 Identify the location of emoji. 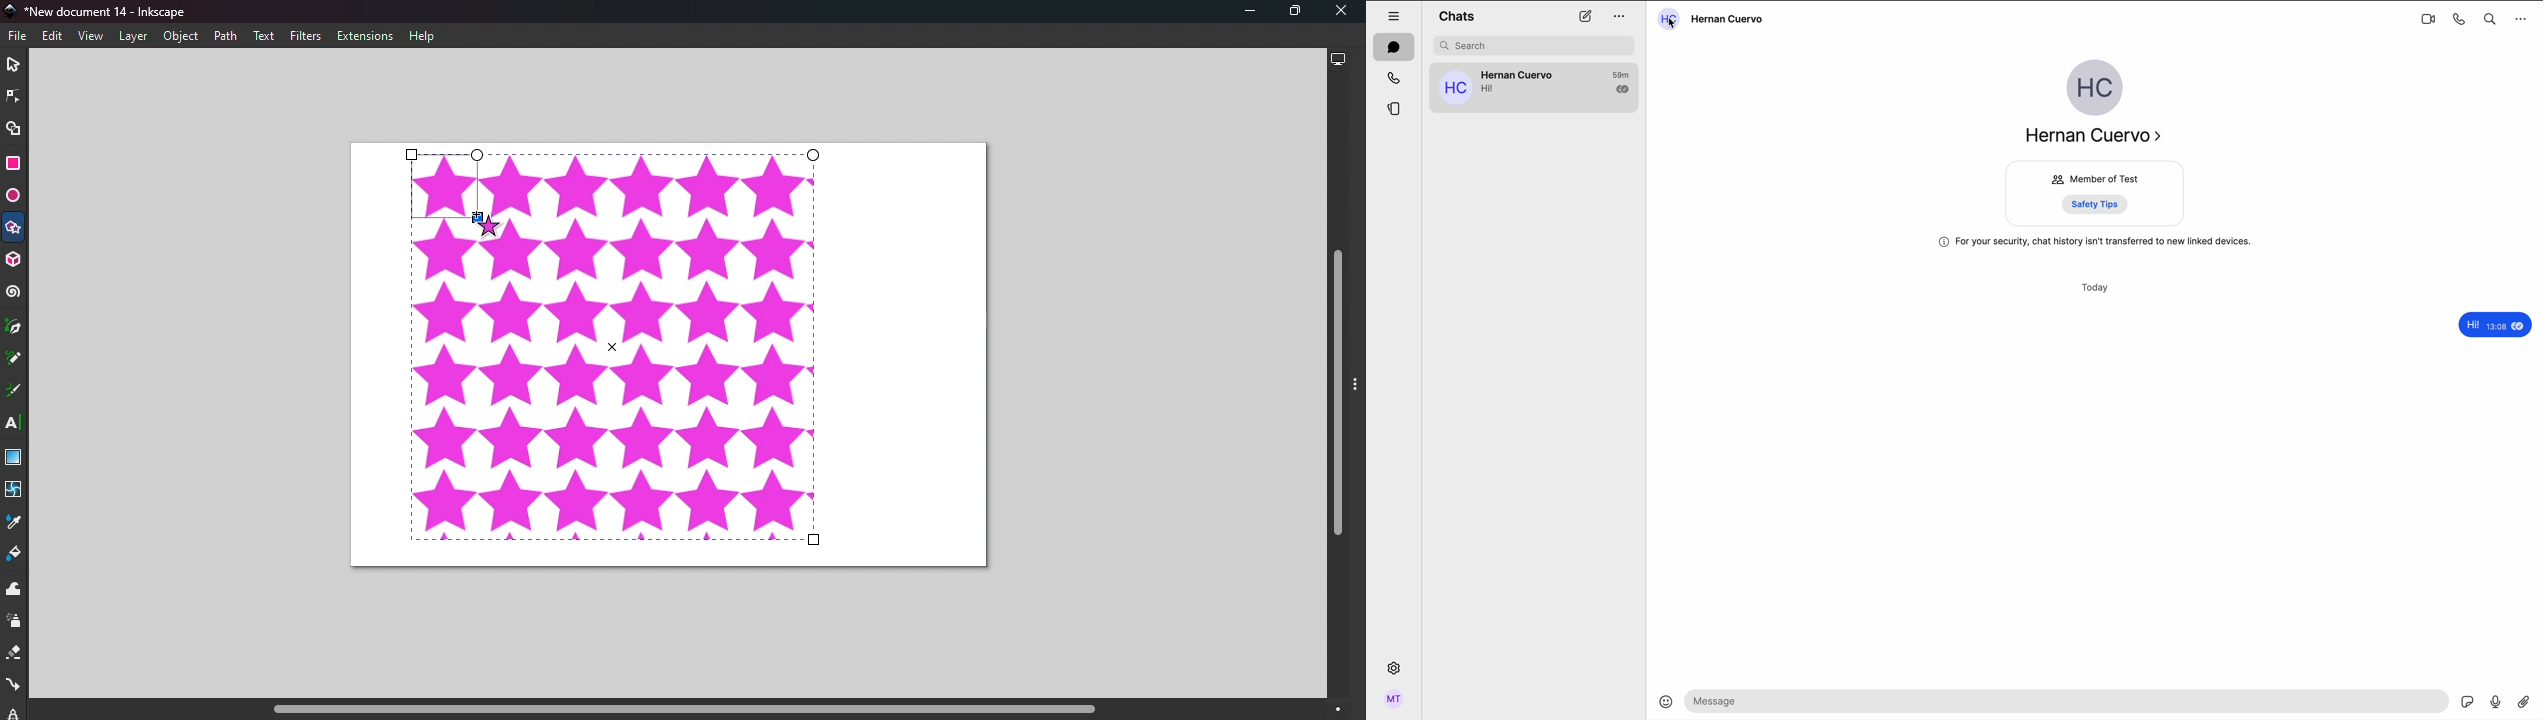
(1665, 706).